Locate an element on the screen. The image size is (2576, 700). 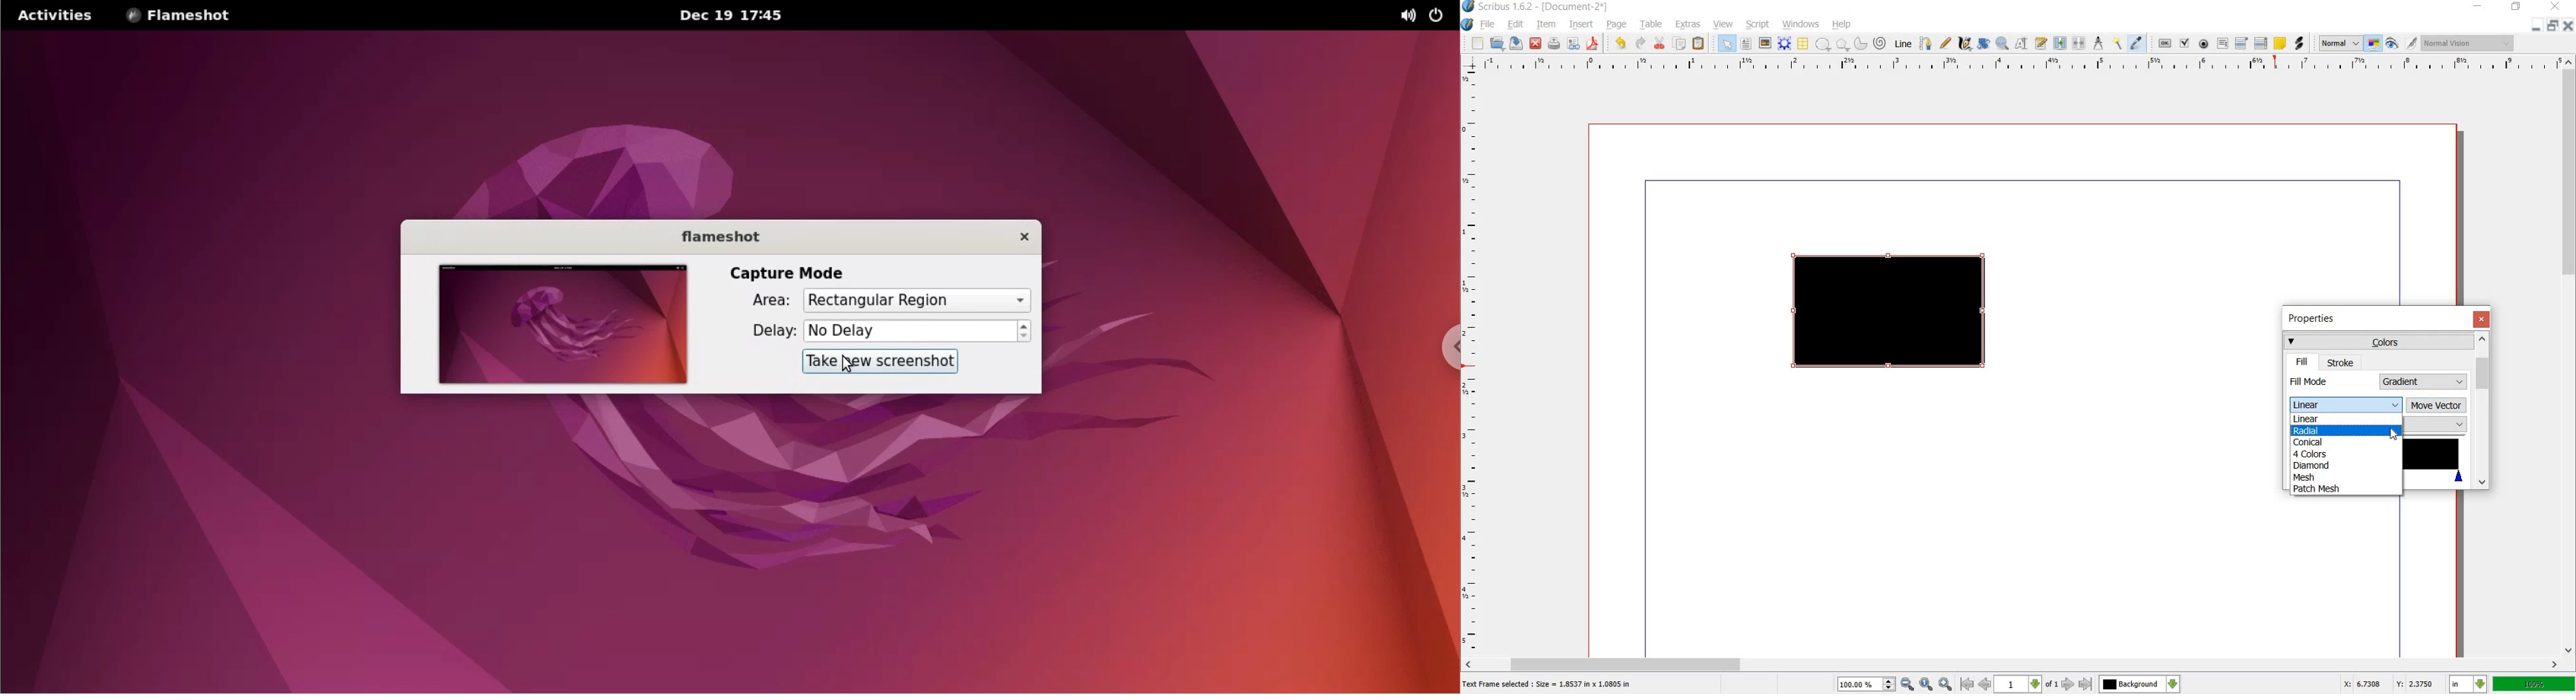
of 1 is located at coordinates (2051, 685).